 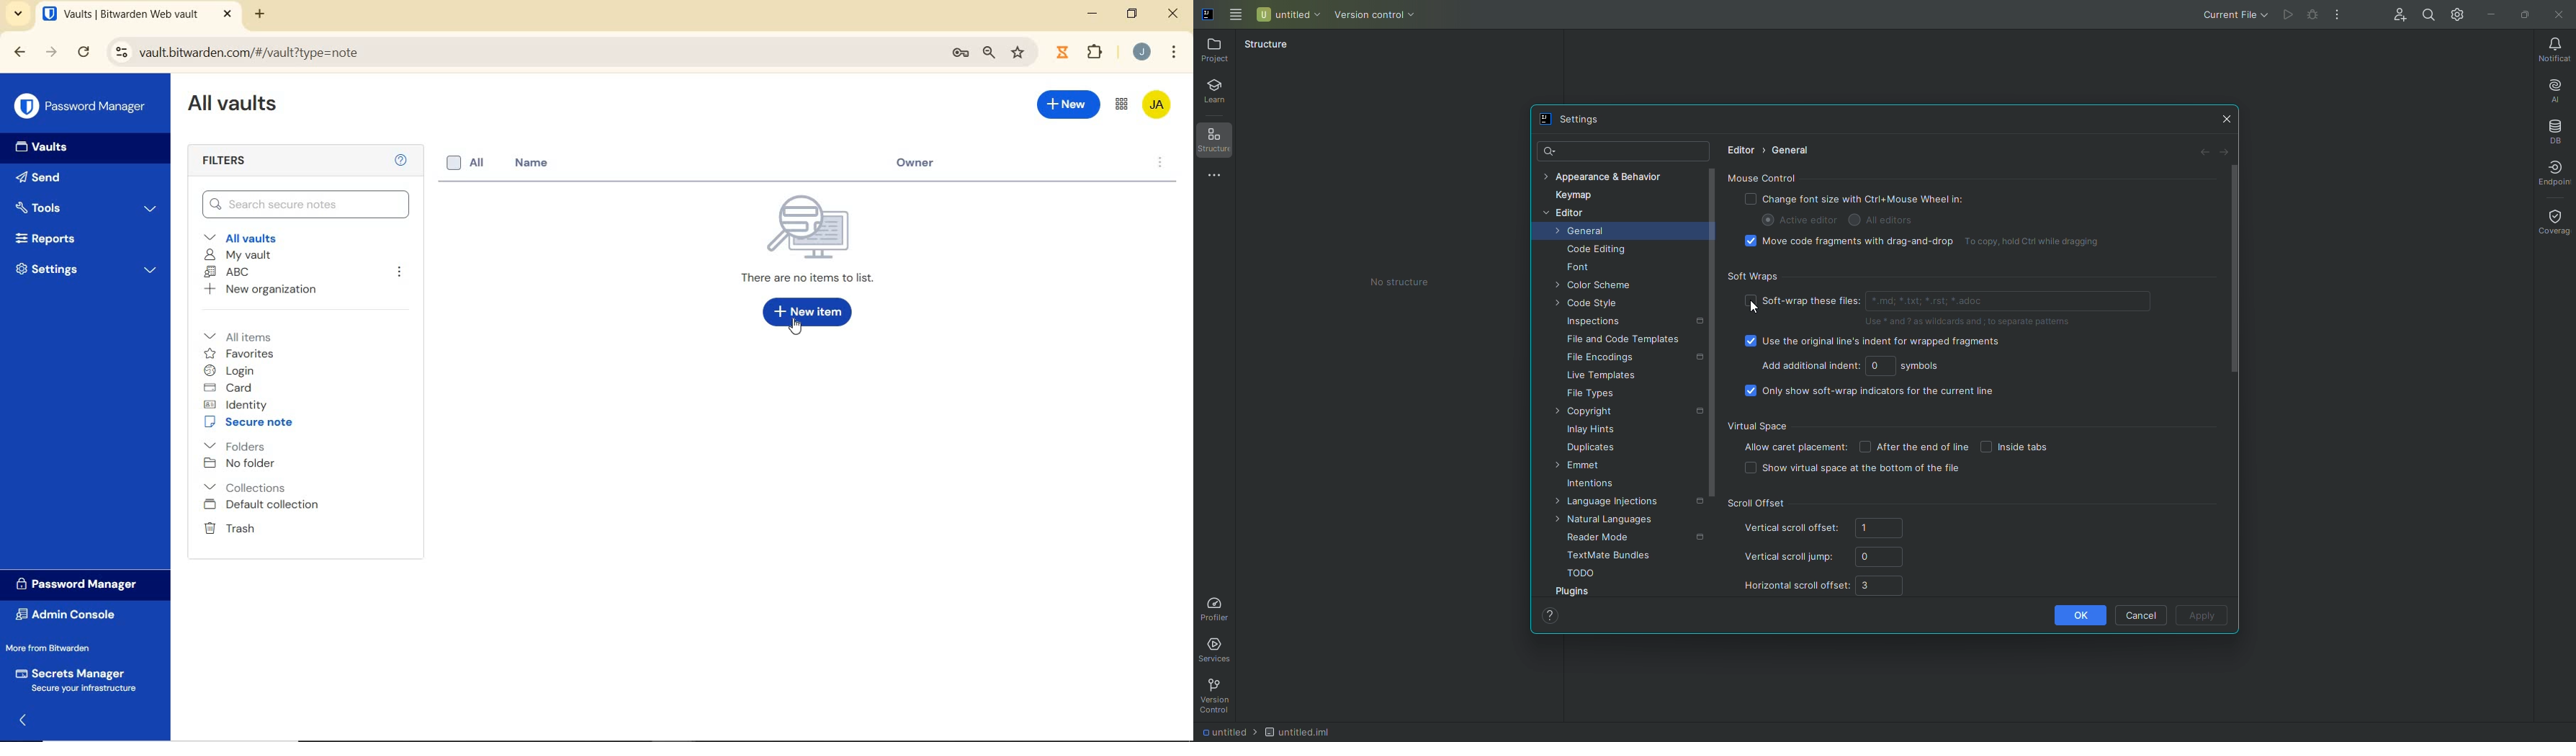 What do you see at coordinates (1765, 178) in the screenshot?
I see `Mouse Control` at bounding box center [1765, 178].